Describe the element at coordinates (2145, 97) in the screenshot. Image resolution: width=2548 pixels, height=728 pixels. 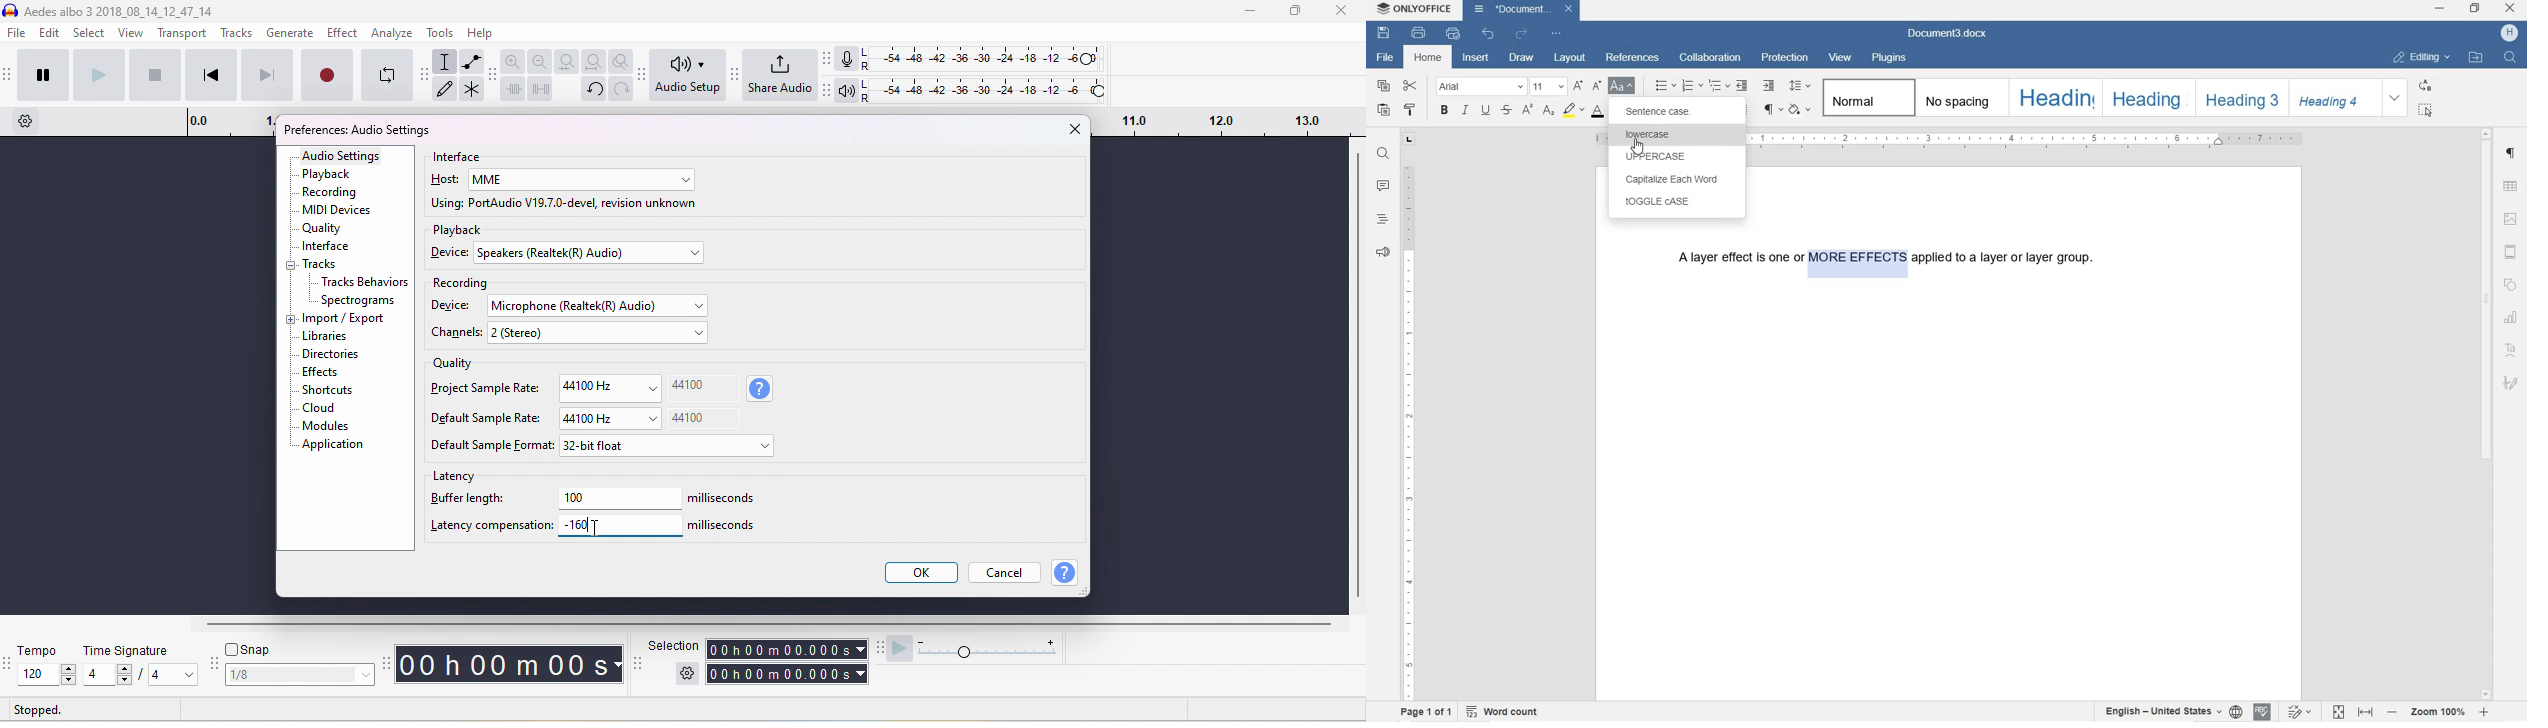
I see `HEADING 2` at that location.